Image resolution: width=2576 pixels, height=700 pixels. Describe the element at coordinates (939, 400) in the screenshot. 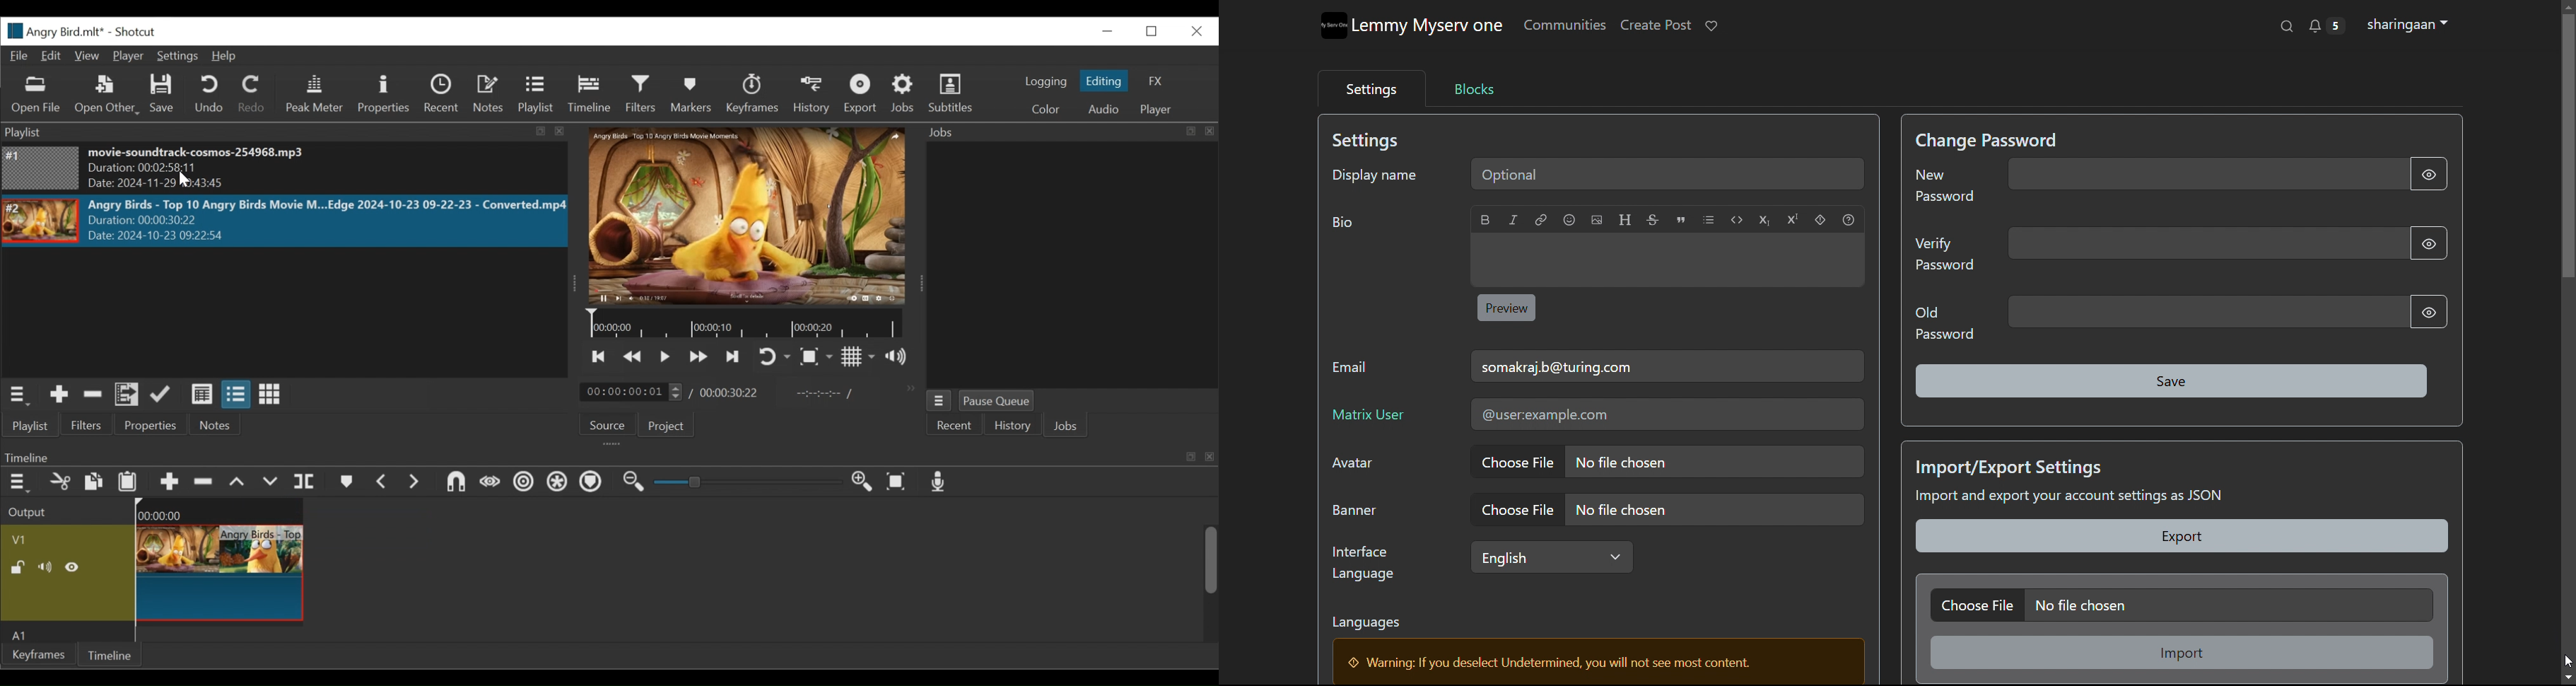

I see `Jobs Menu` at that location.